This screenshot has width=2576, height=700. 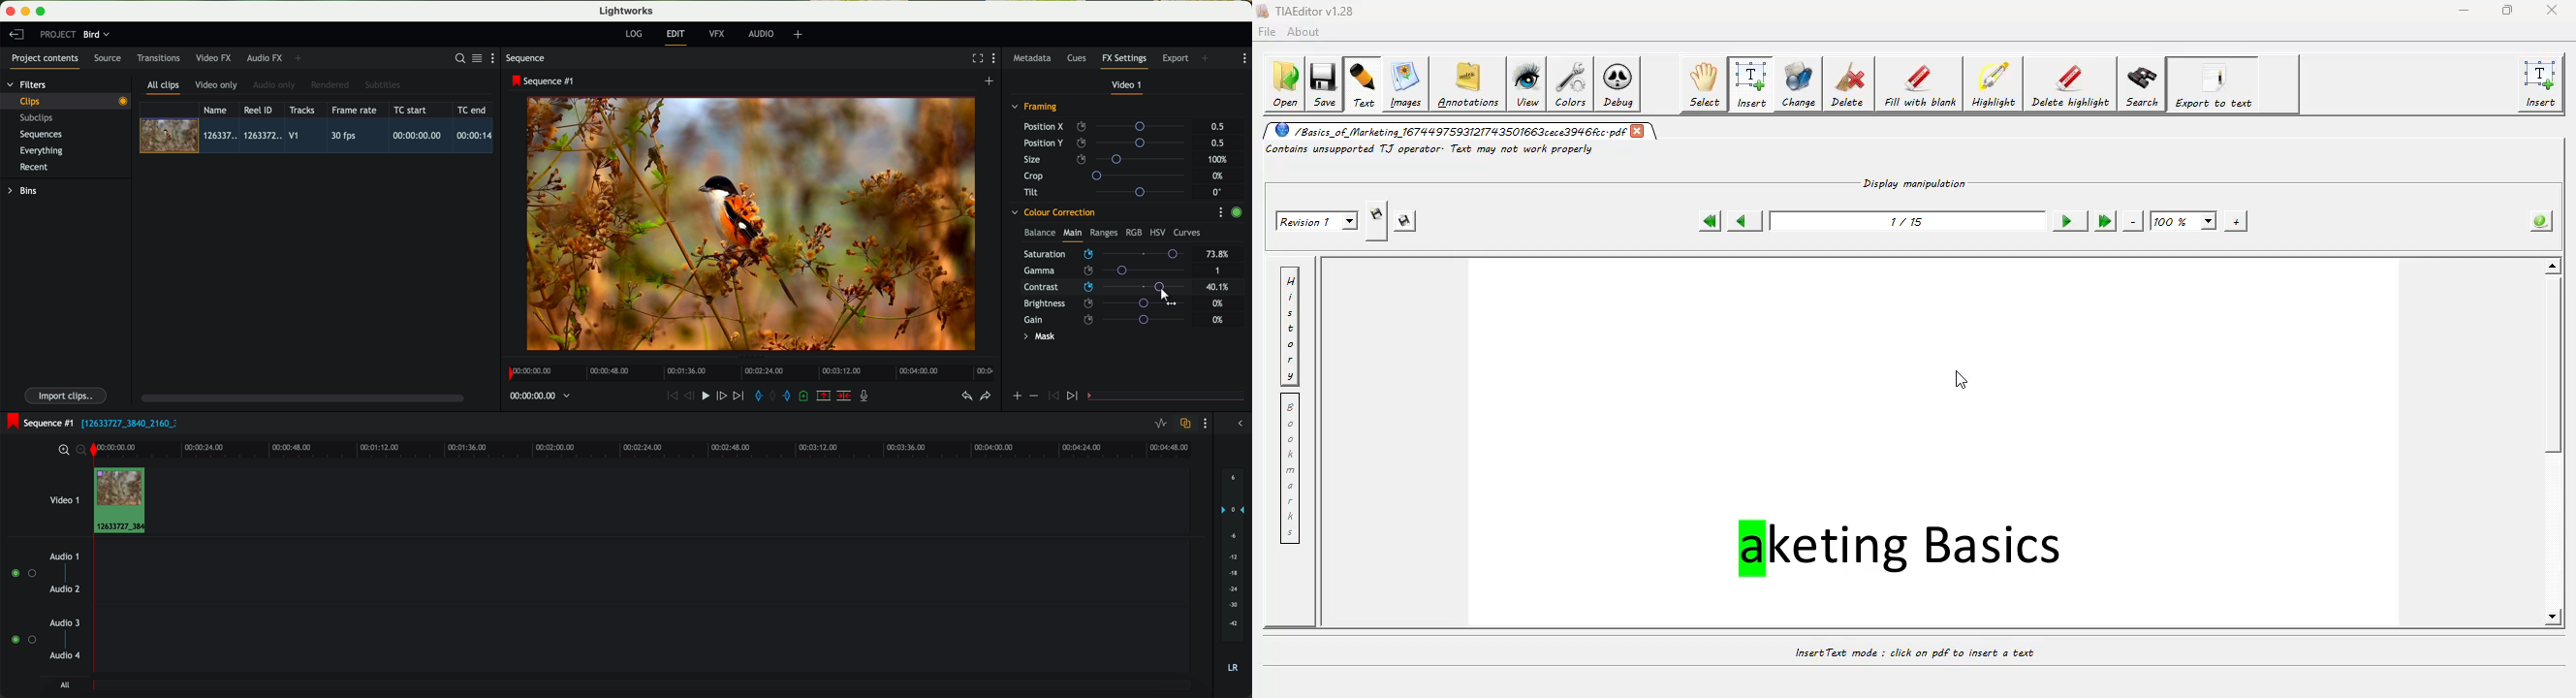 What do you see at coordinates (1220, 159) in the screenshot?
I see `100%` at bounding box center [1220, 159].